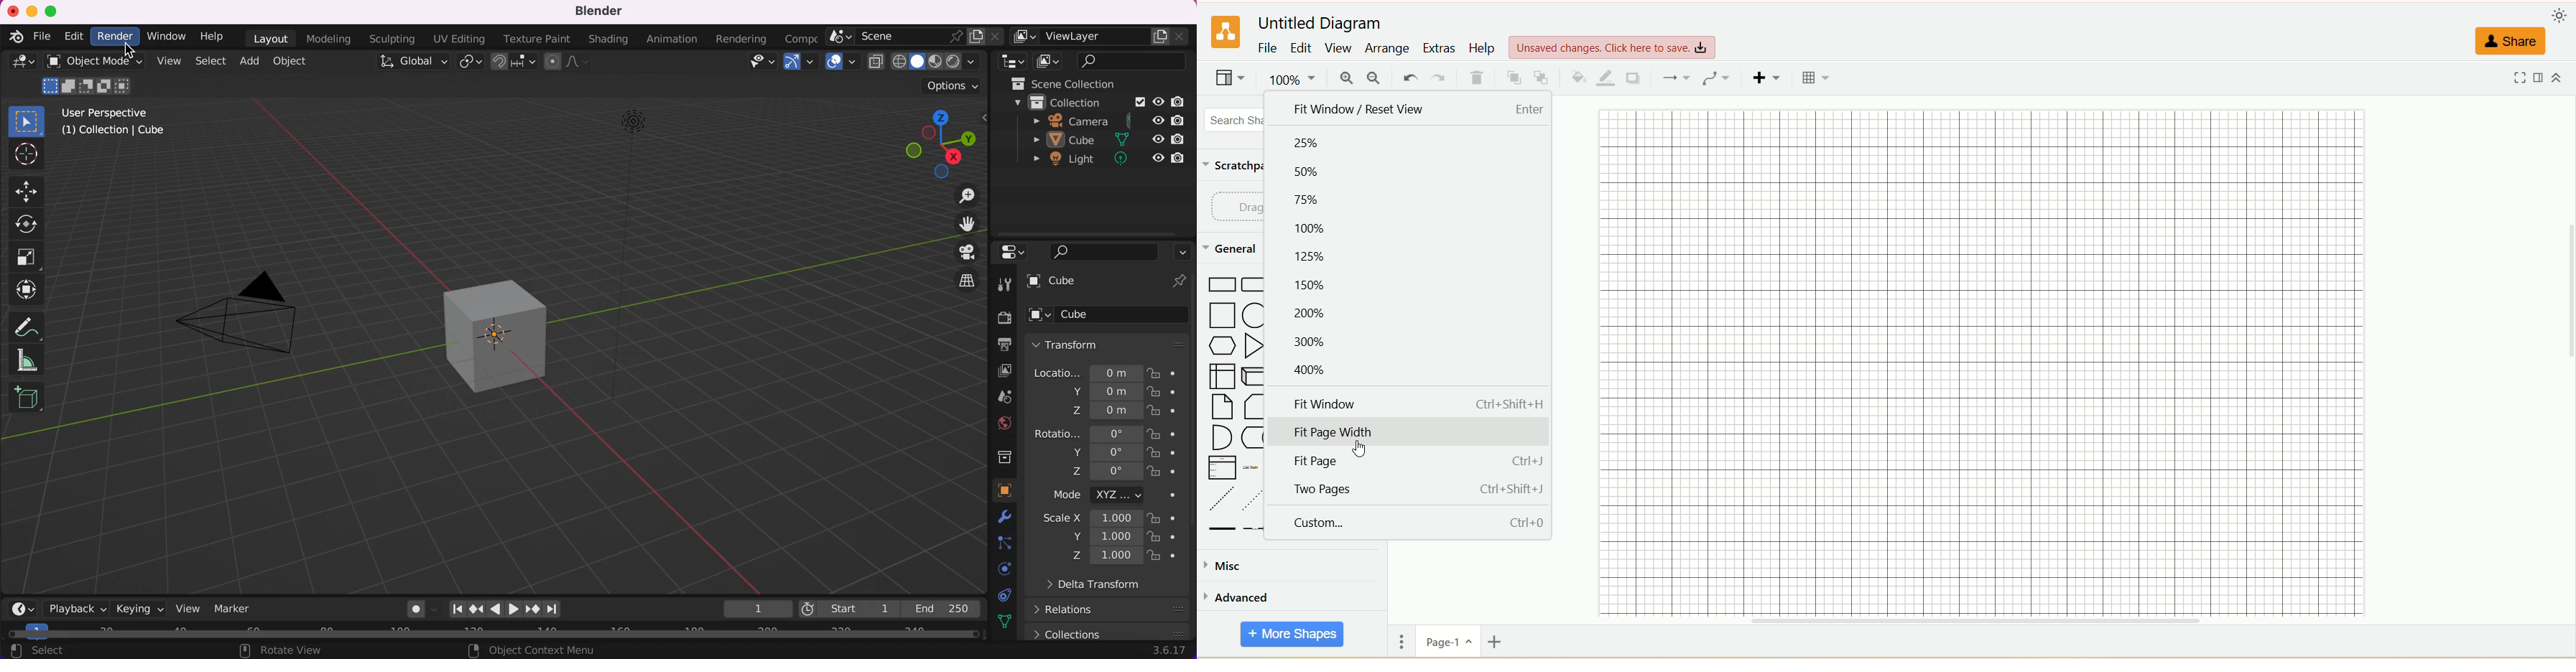  Describe the element at coordinates (554, 609) in the screenshot. I see `Join to endpoint` at that location.